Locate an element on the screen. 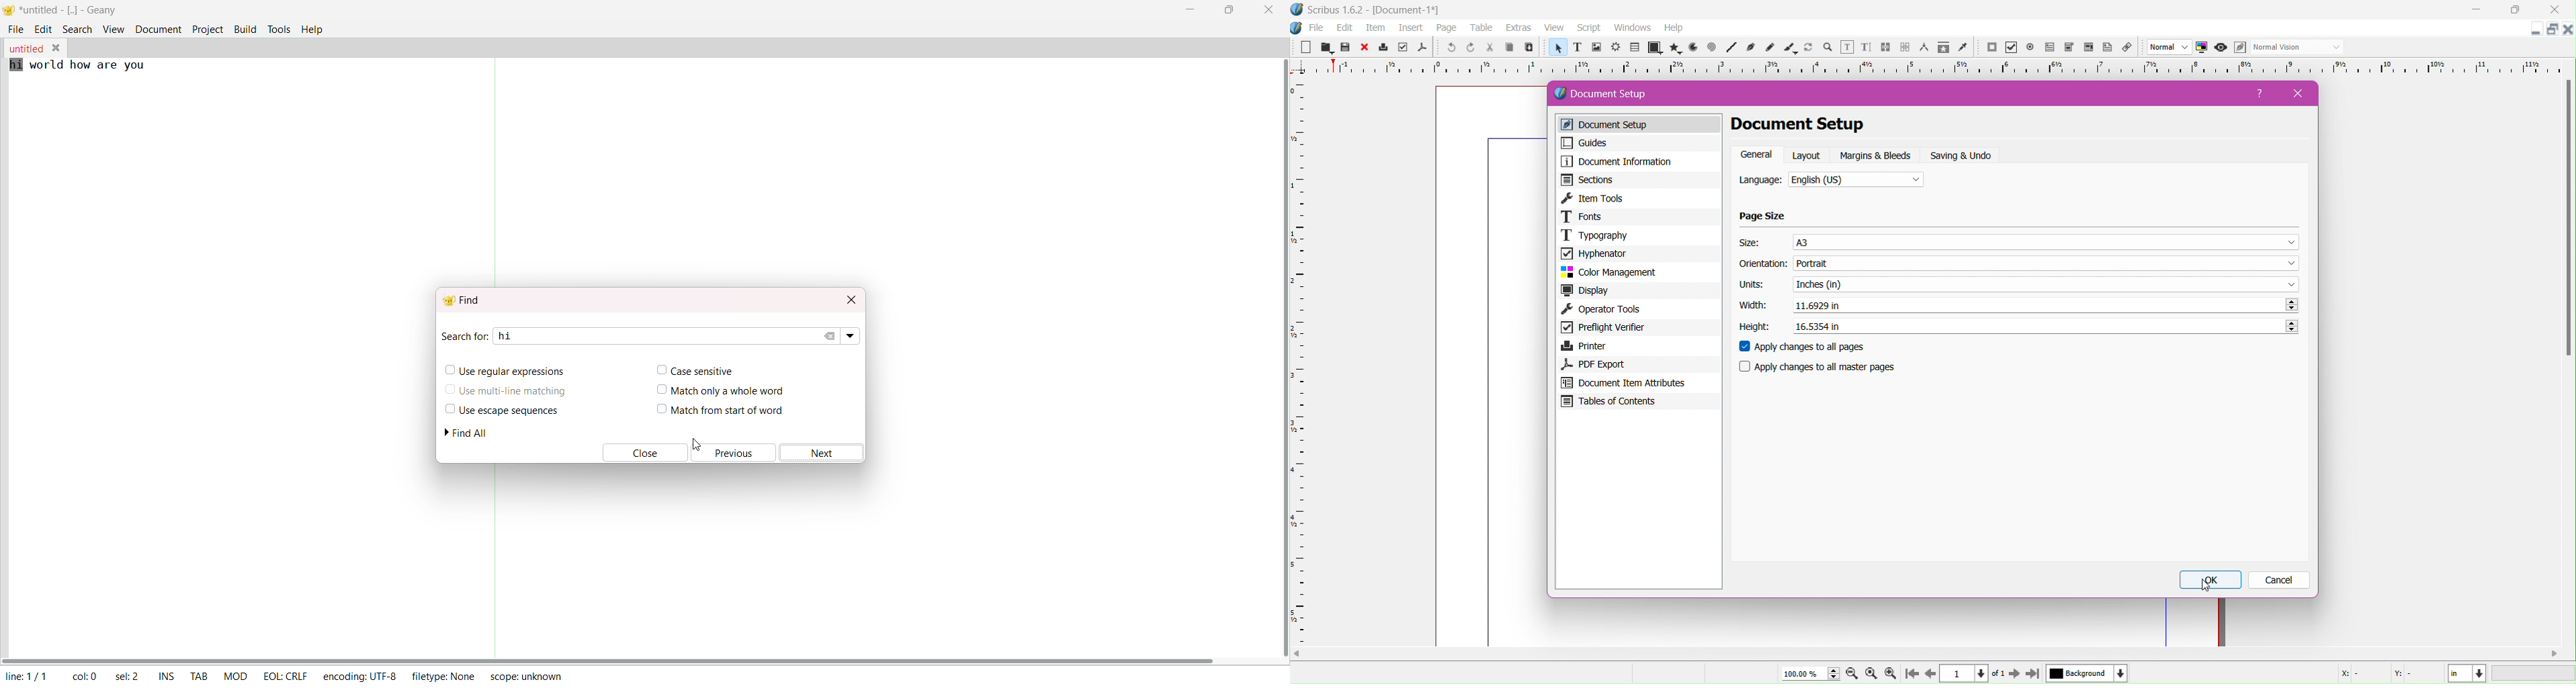 This screenshot has height=700, width=2576. cursor is located at coordinates (698, 443).